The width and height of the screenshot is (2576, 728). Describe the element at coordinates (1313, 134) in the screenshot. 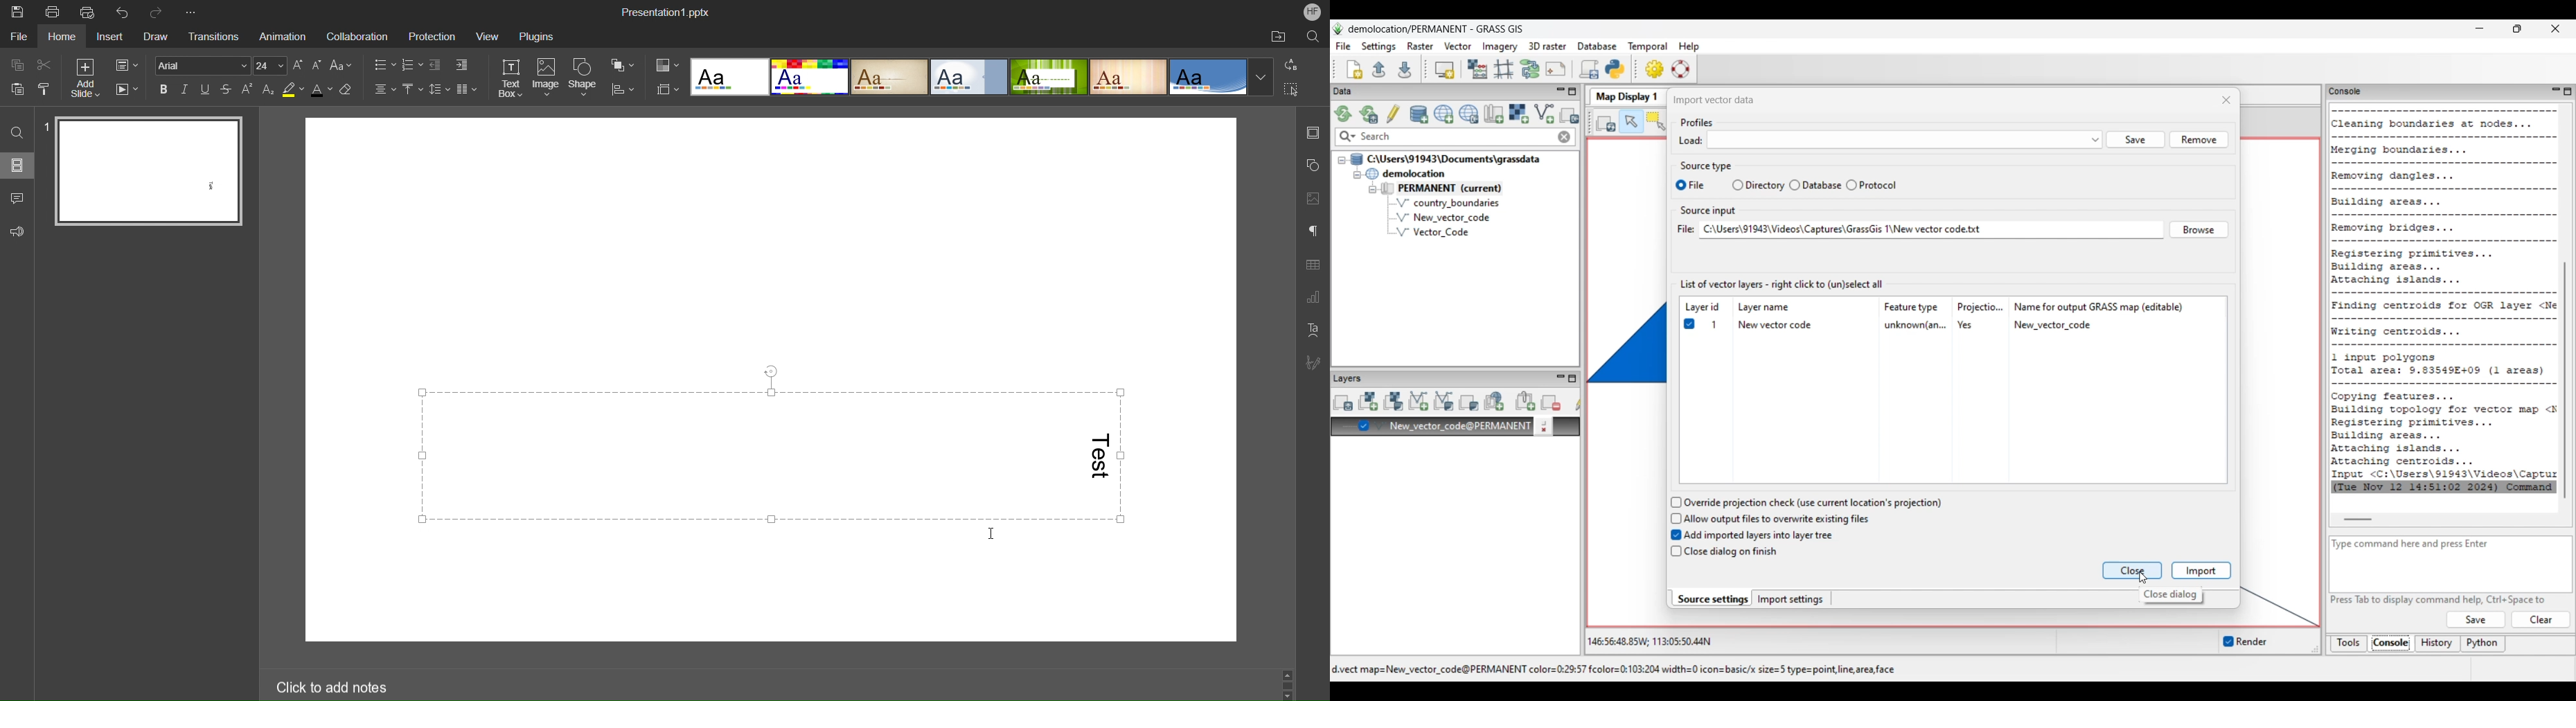

I see `Slide Settings` at that location.